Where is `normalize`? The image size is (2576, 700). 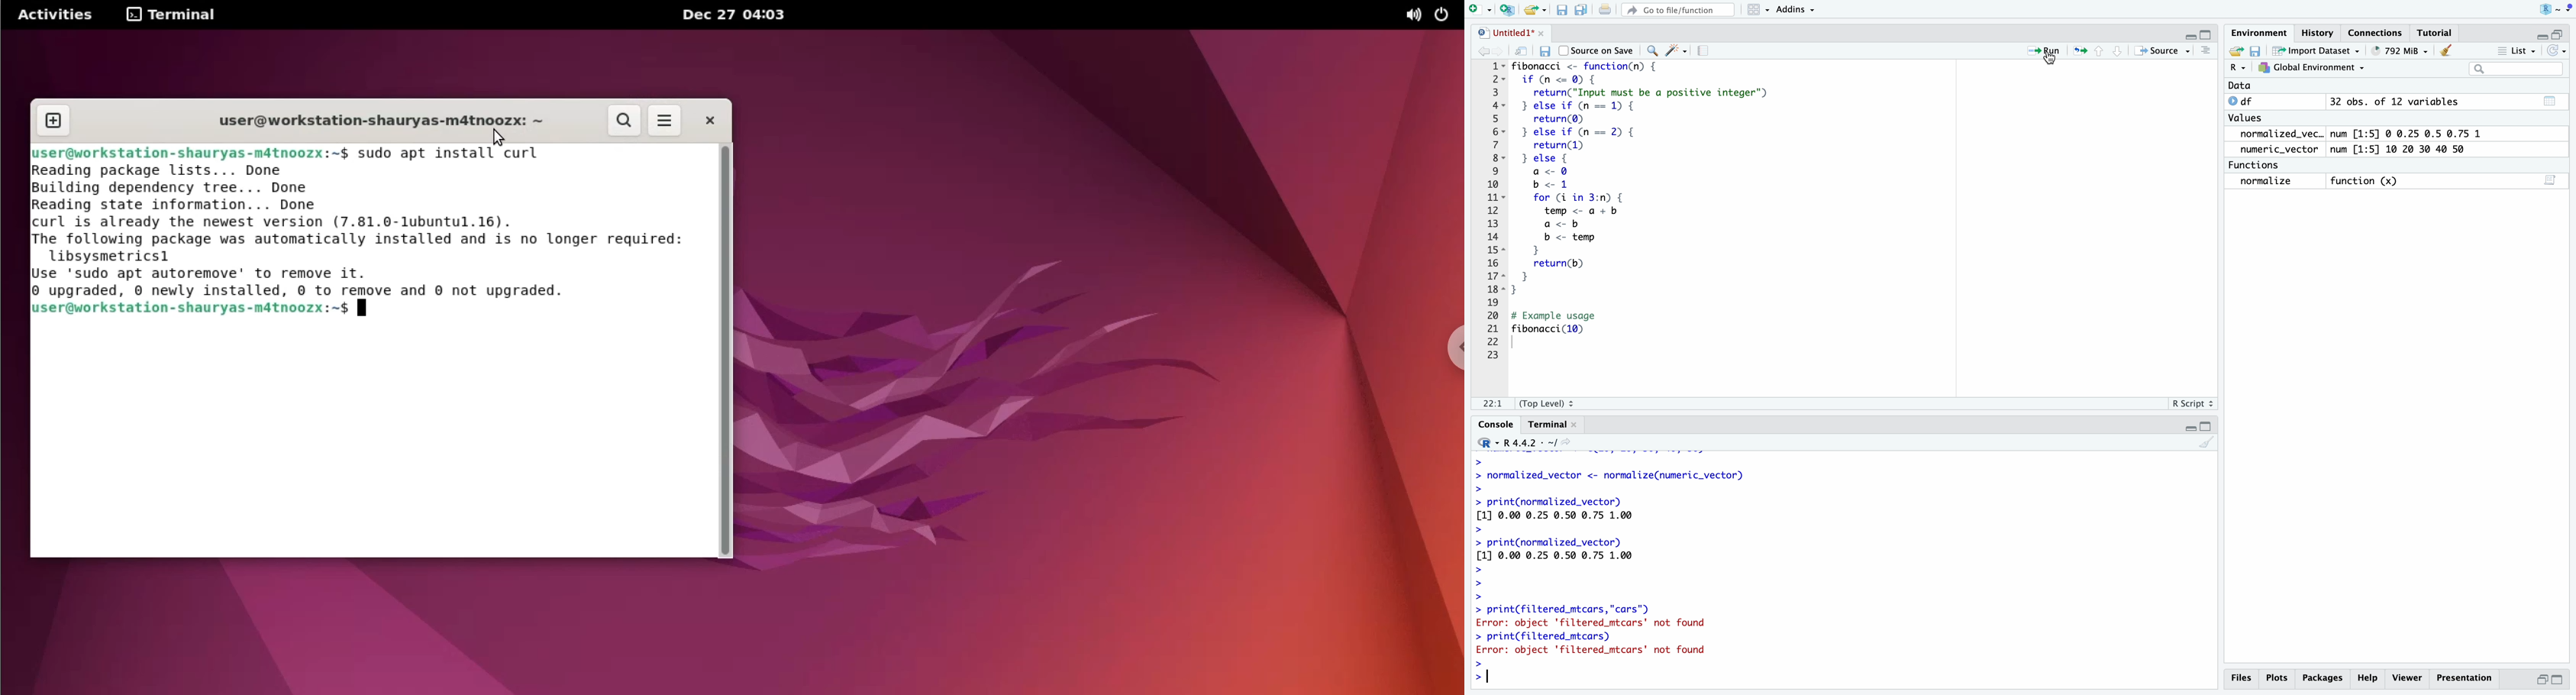
normalize is located at coordinates (2265, 182).